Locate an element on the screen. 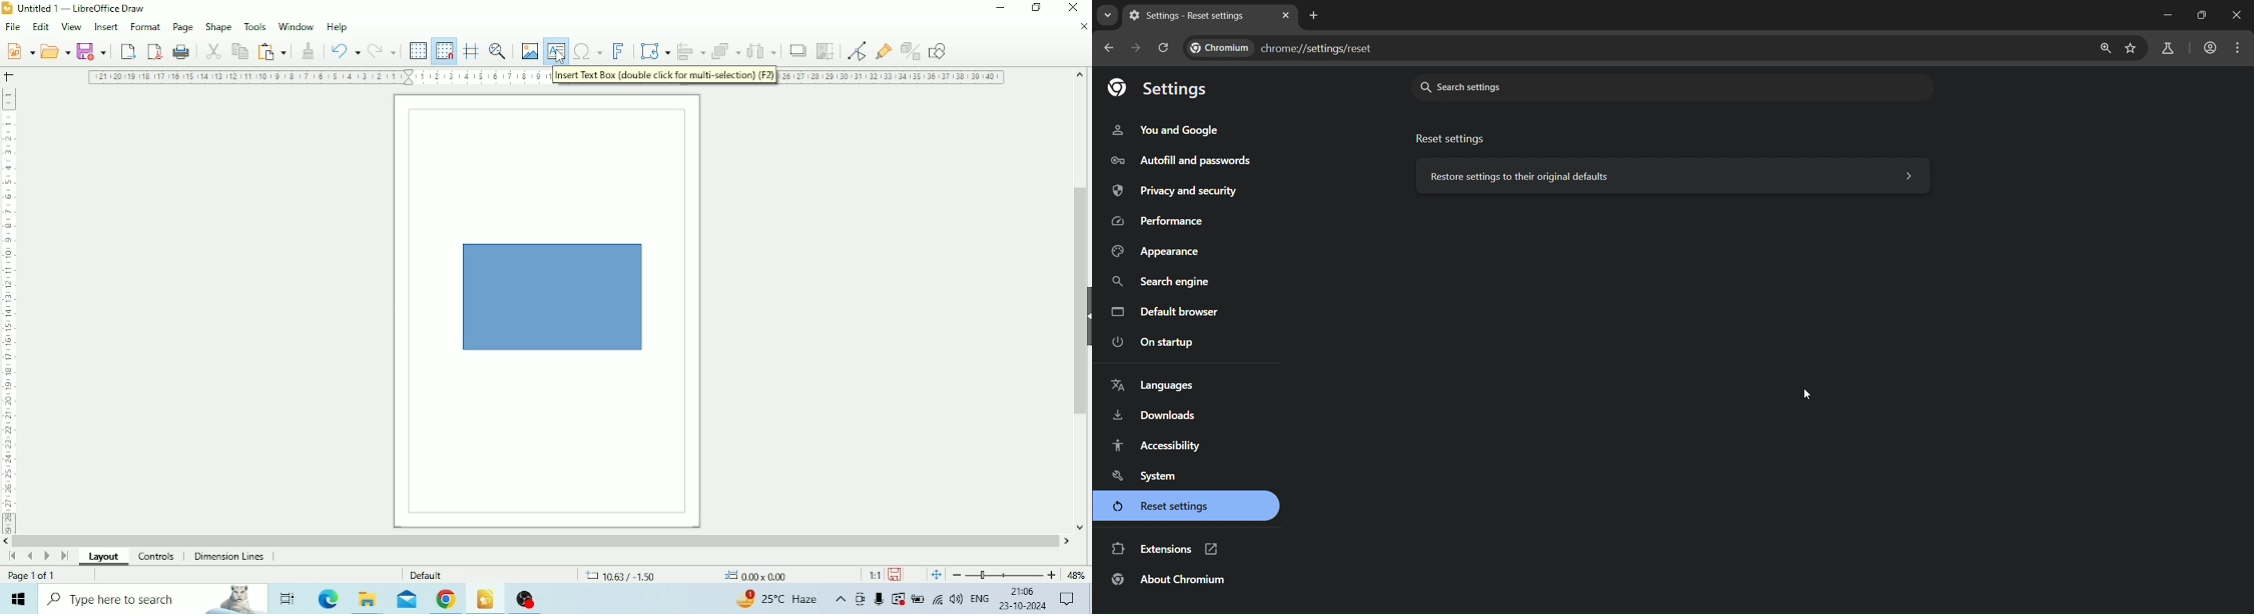  Edit is located at coordinates (40, 27).